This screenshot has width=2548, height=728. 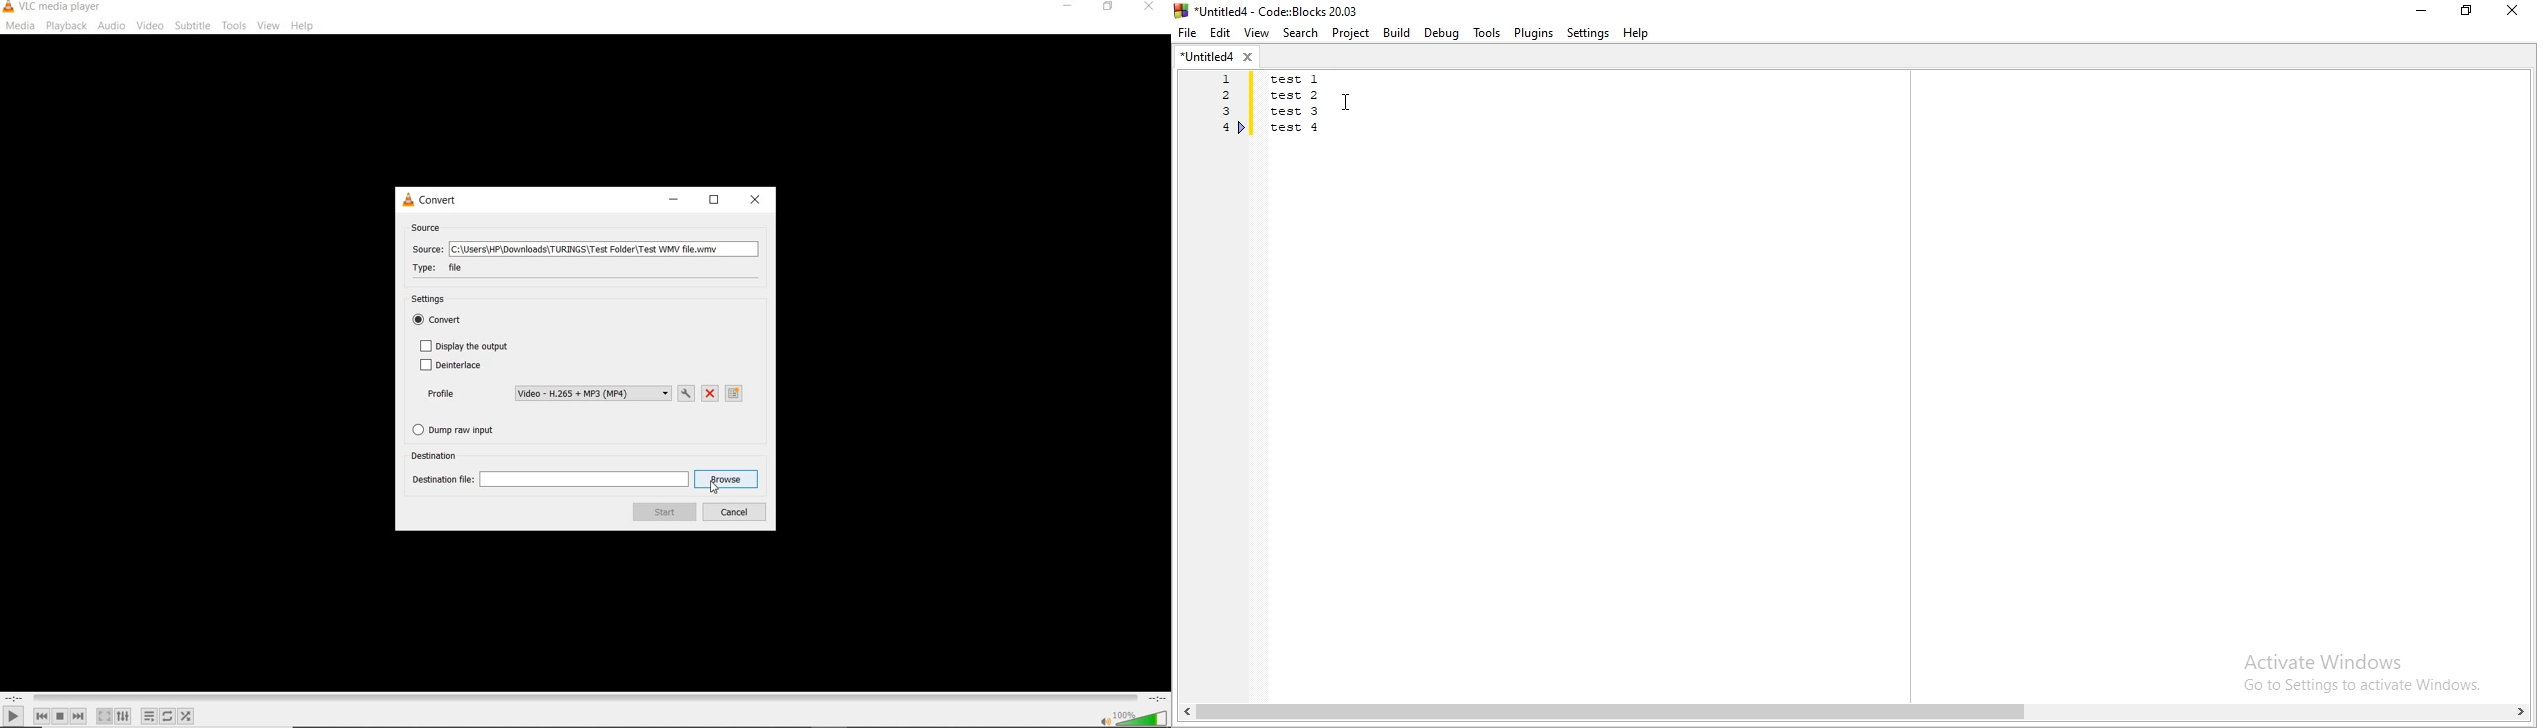 I want to click on cancel, so click(x=734, y=513).